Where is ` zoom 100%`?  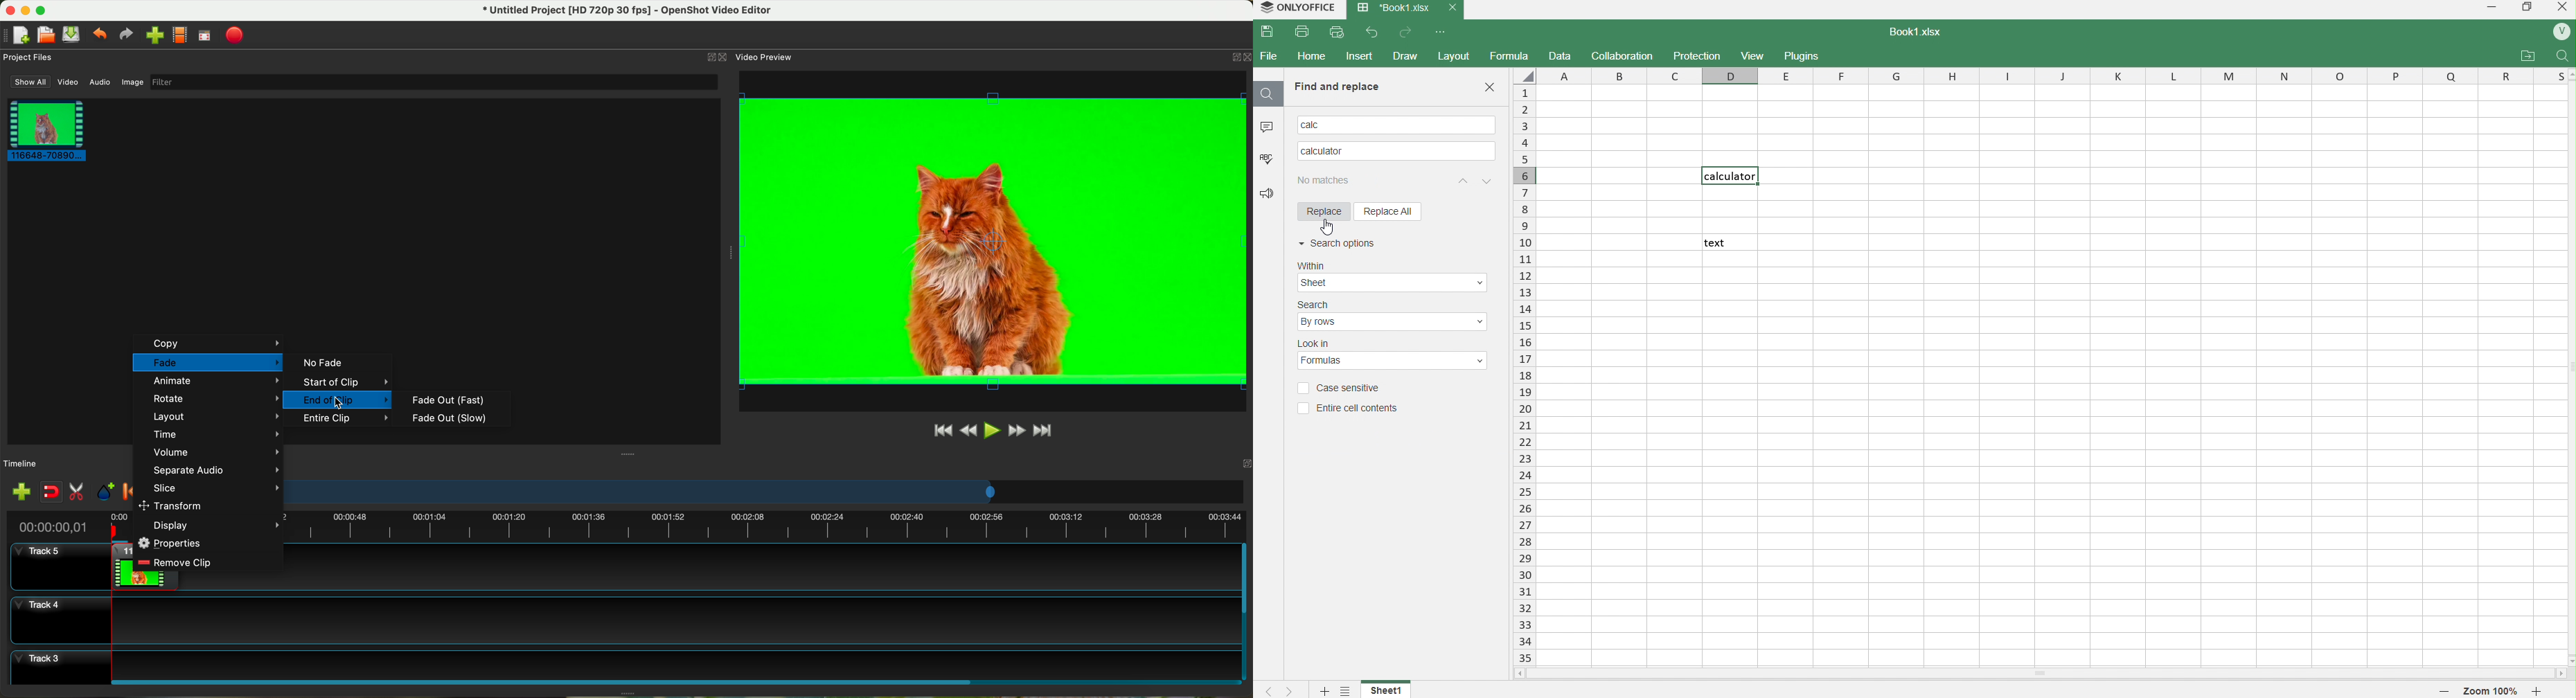
 zoom 100% is located at coordinates (2487, 690).